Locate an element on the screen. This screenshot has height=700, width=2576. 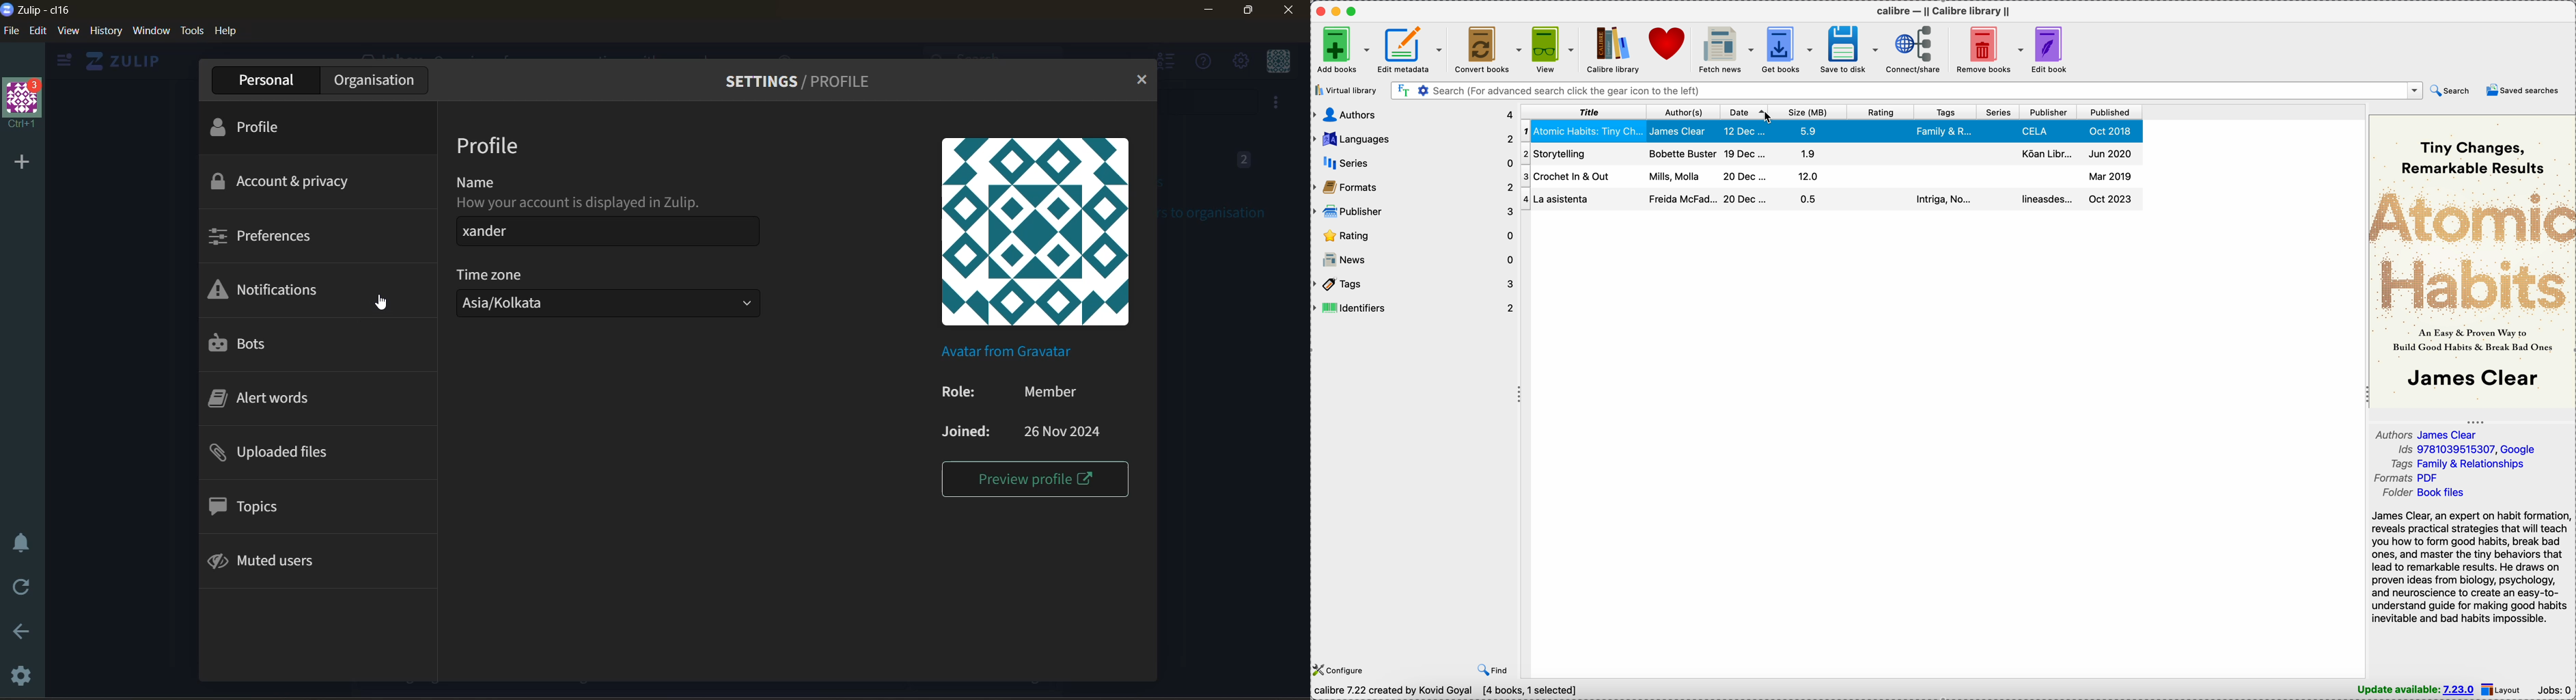
profile is located at coordinates (489, 144).